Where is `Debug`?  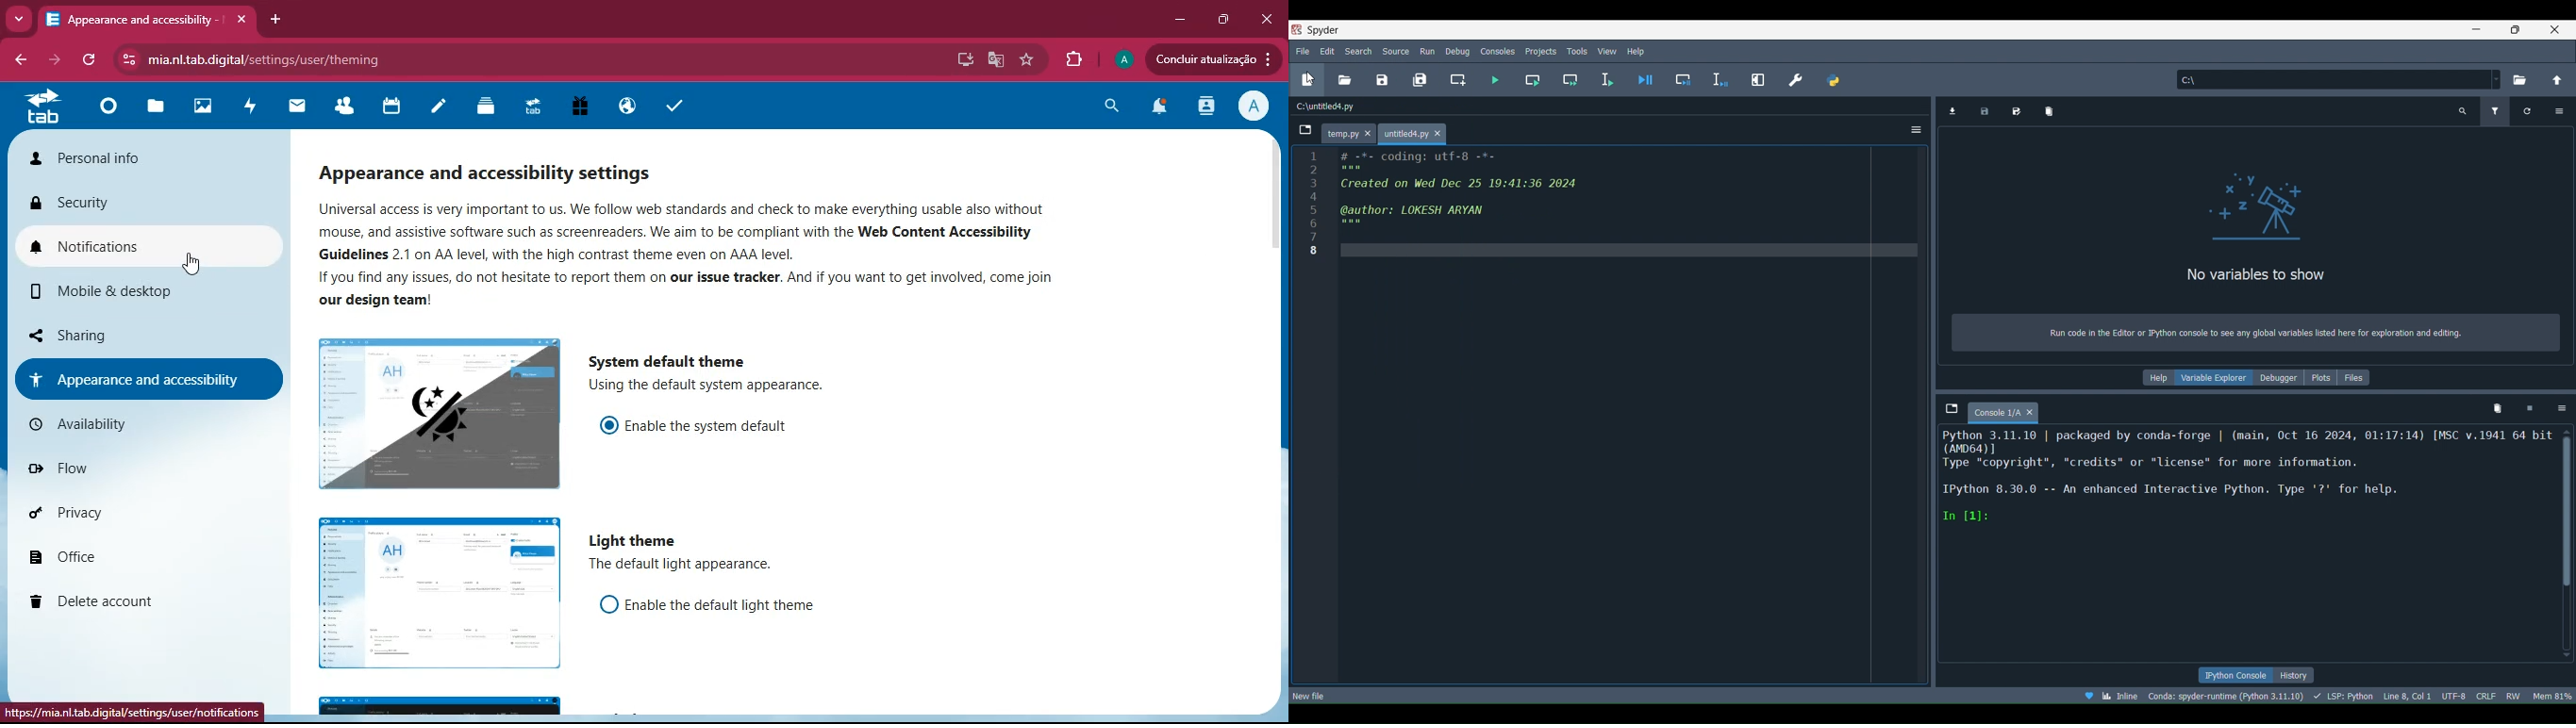
Debug is located at coordinates (1458, 50).